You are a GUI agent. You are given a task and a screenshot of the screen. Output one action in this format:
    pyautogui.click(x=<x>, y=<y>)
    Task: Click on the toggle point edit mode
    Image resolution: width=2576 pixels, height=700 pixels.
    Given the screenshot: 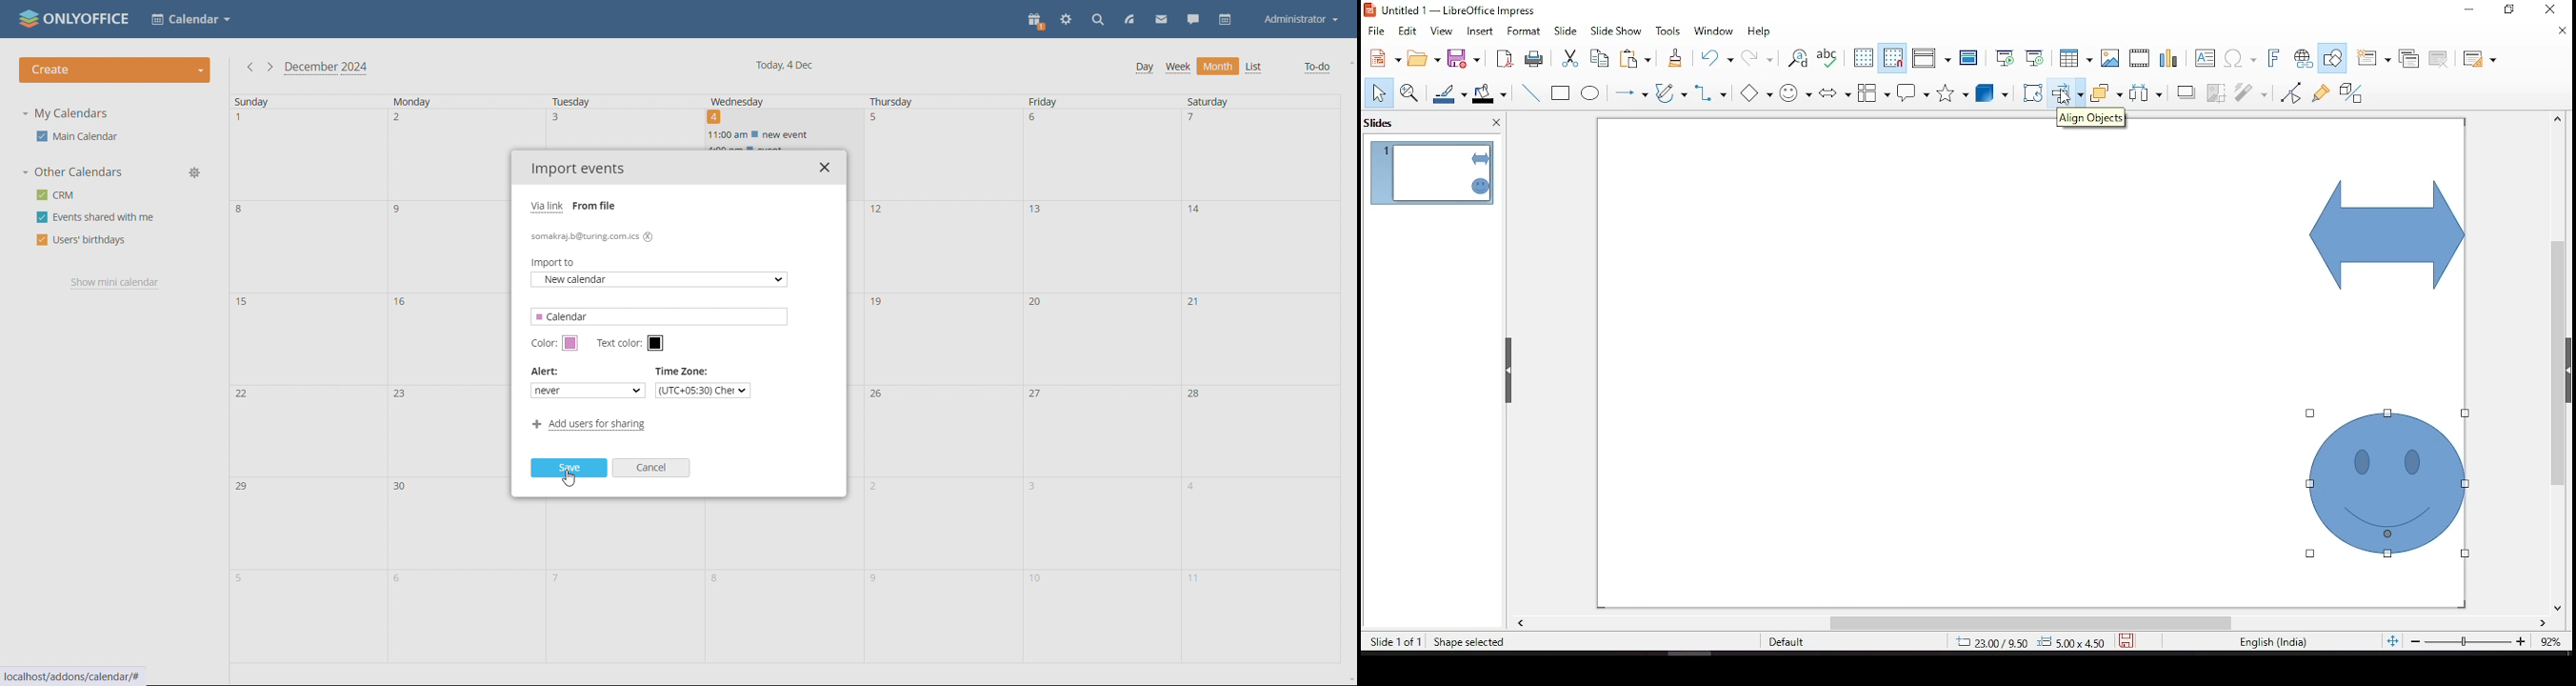 What is the action you would take?
    pyautogui.click(x=2290, y=94)
    